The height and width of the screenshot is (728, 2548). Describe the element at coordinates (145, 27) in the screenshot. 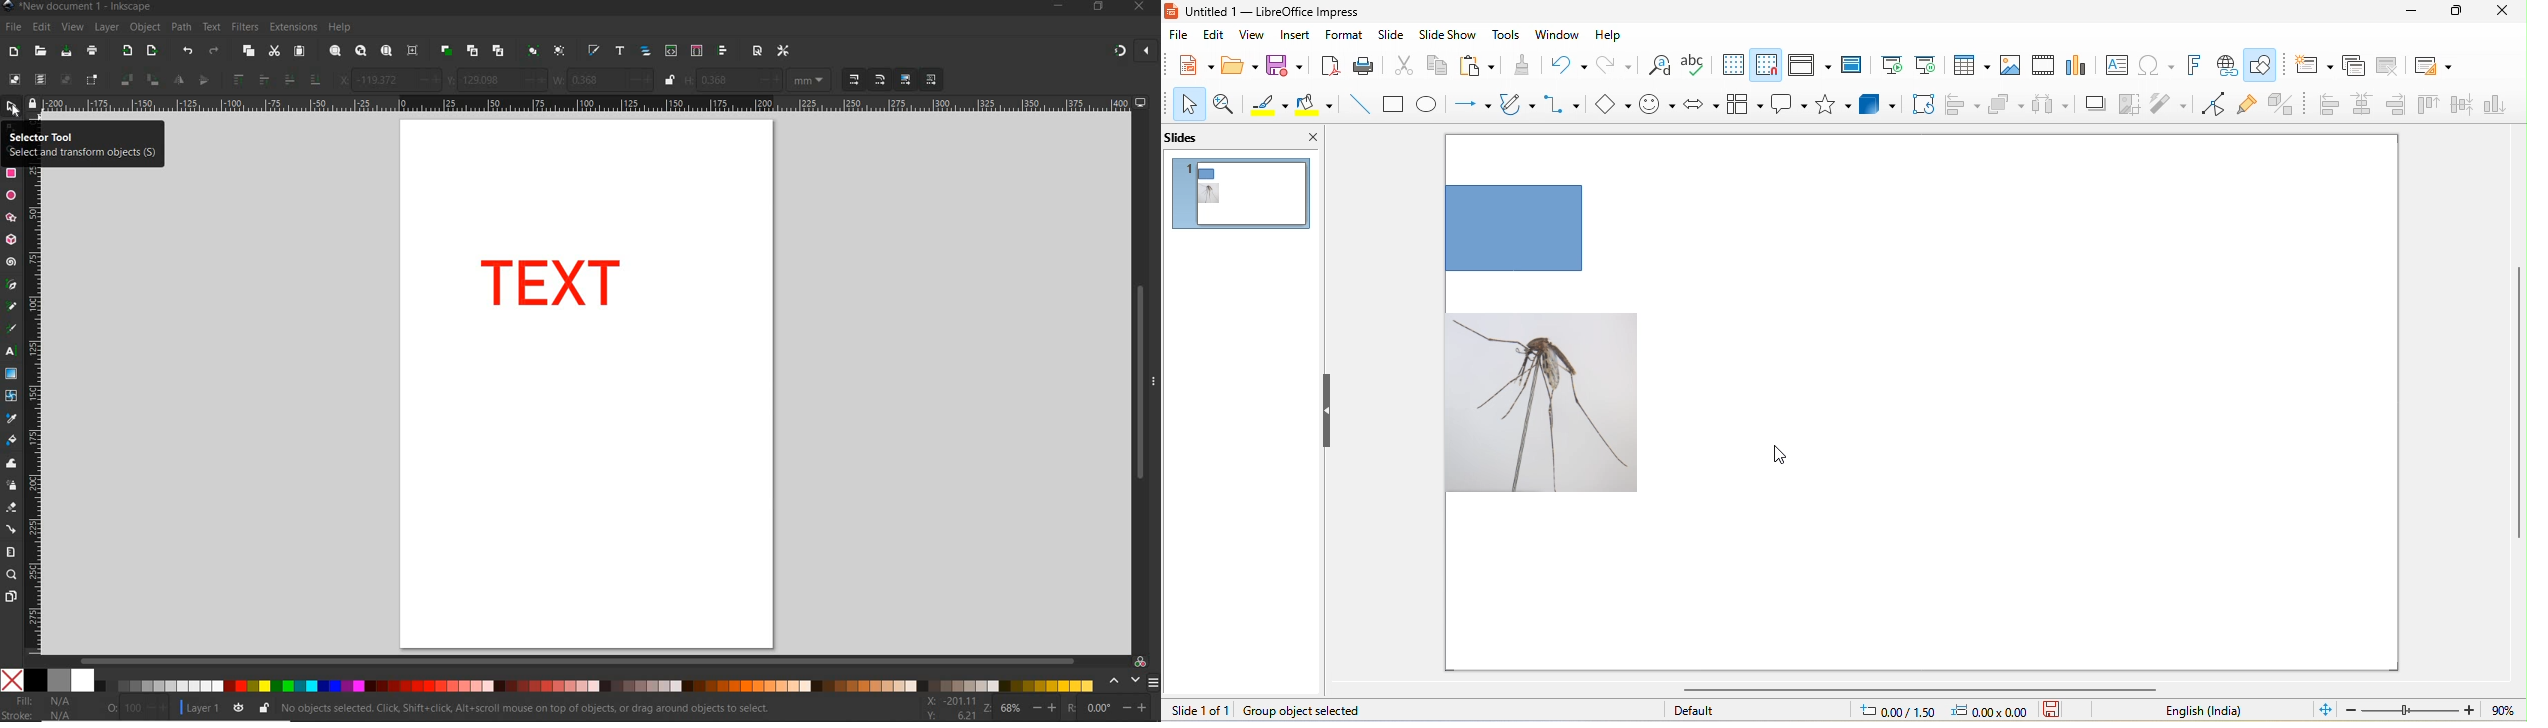

I see `OBJECT` at that location.